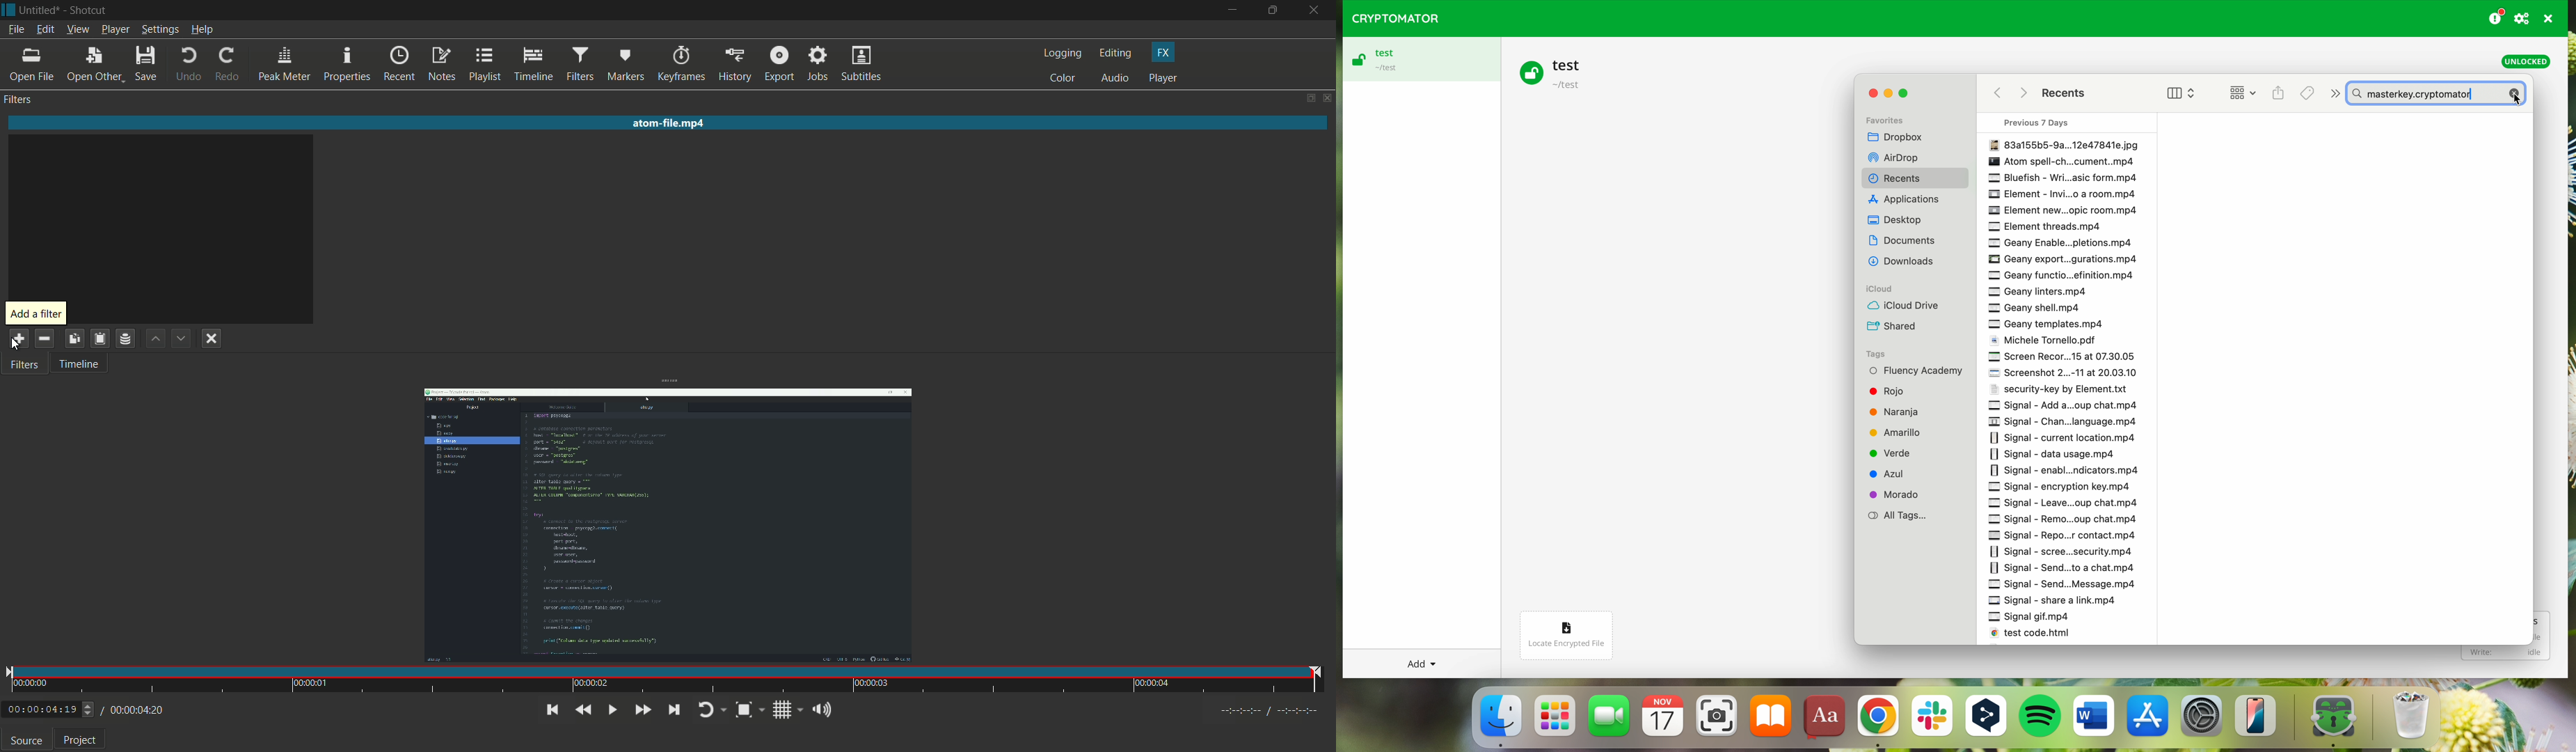  What do you see at coordinates (283, 65) in the screenshot?
I see `peak meter` at bounding box center [283, 65].